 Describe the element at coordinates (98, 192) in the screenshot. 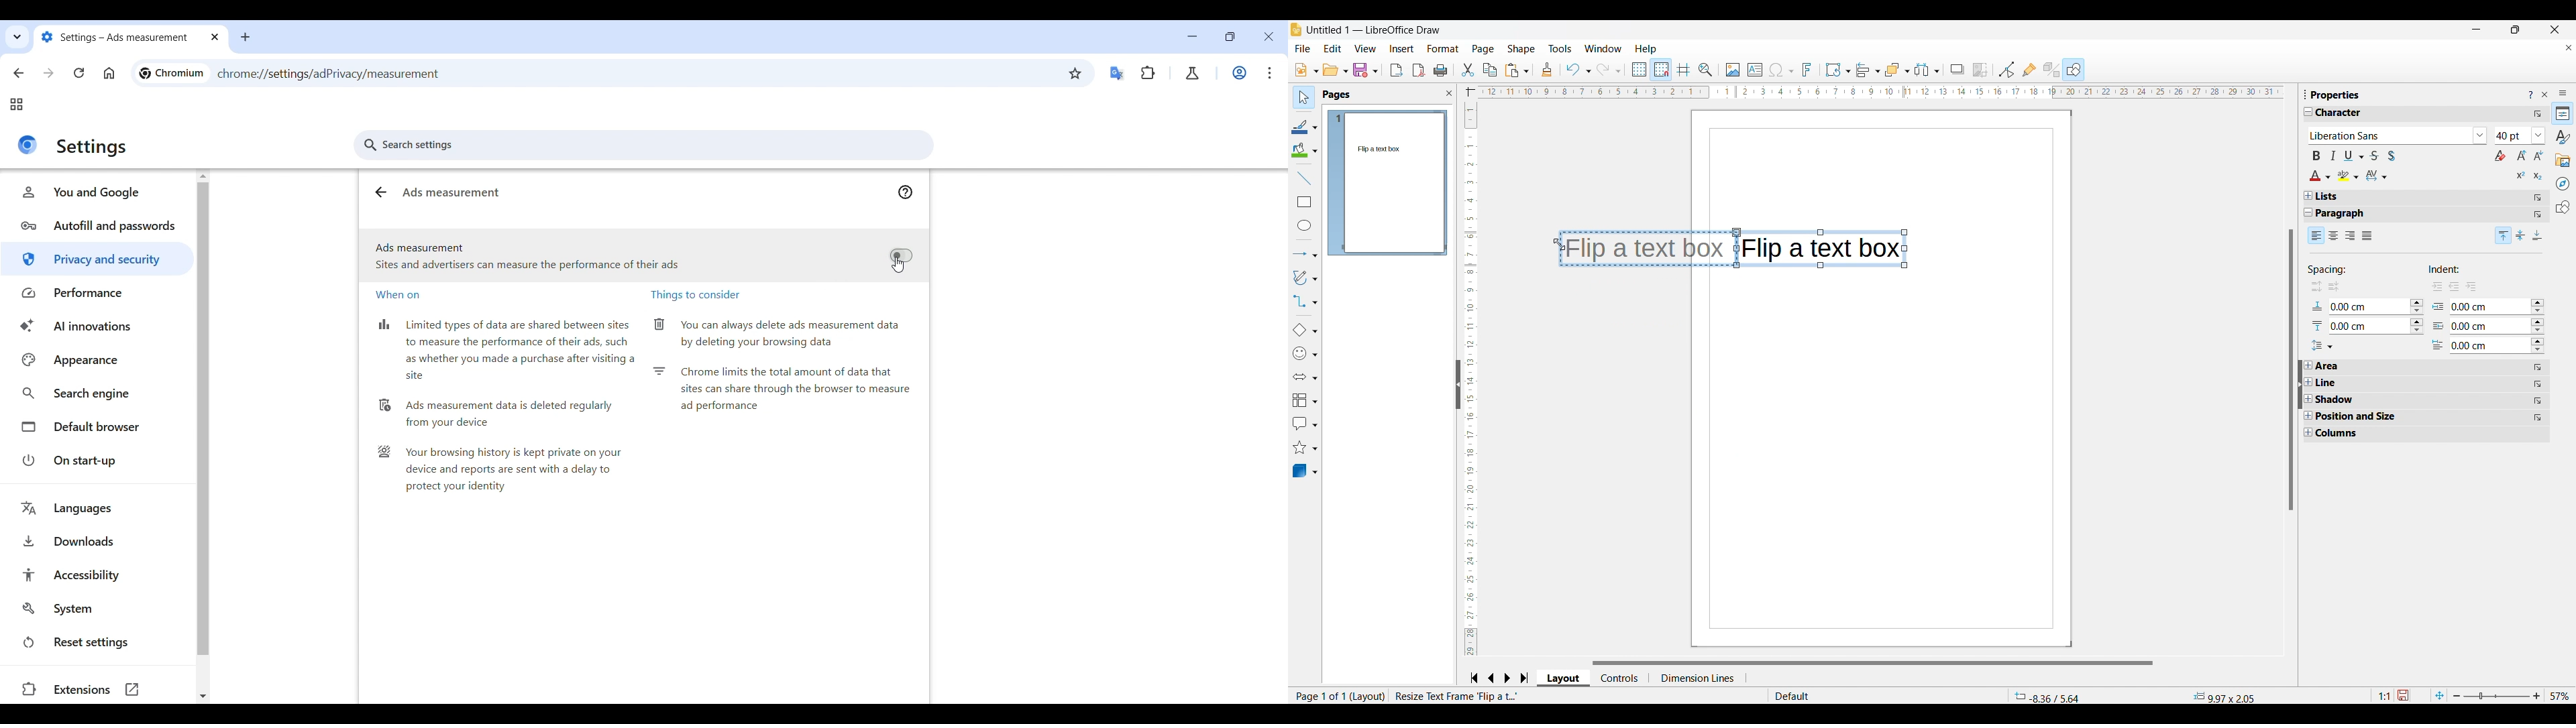

I see `You and Google` at that location.